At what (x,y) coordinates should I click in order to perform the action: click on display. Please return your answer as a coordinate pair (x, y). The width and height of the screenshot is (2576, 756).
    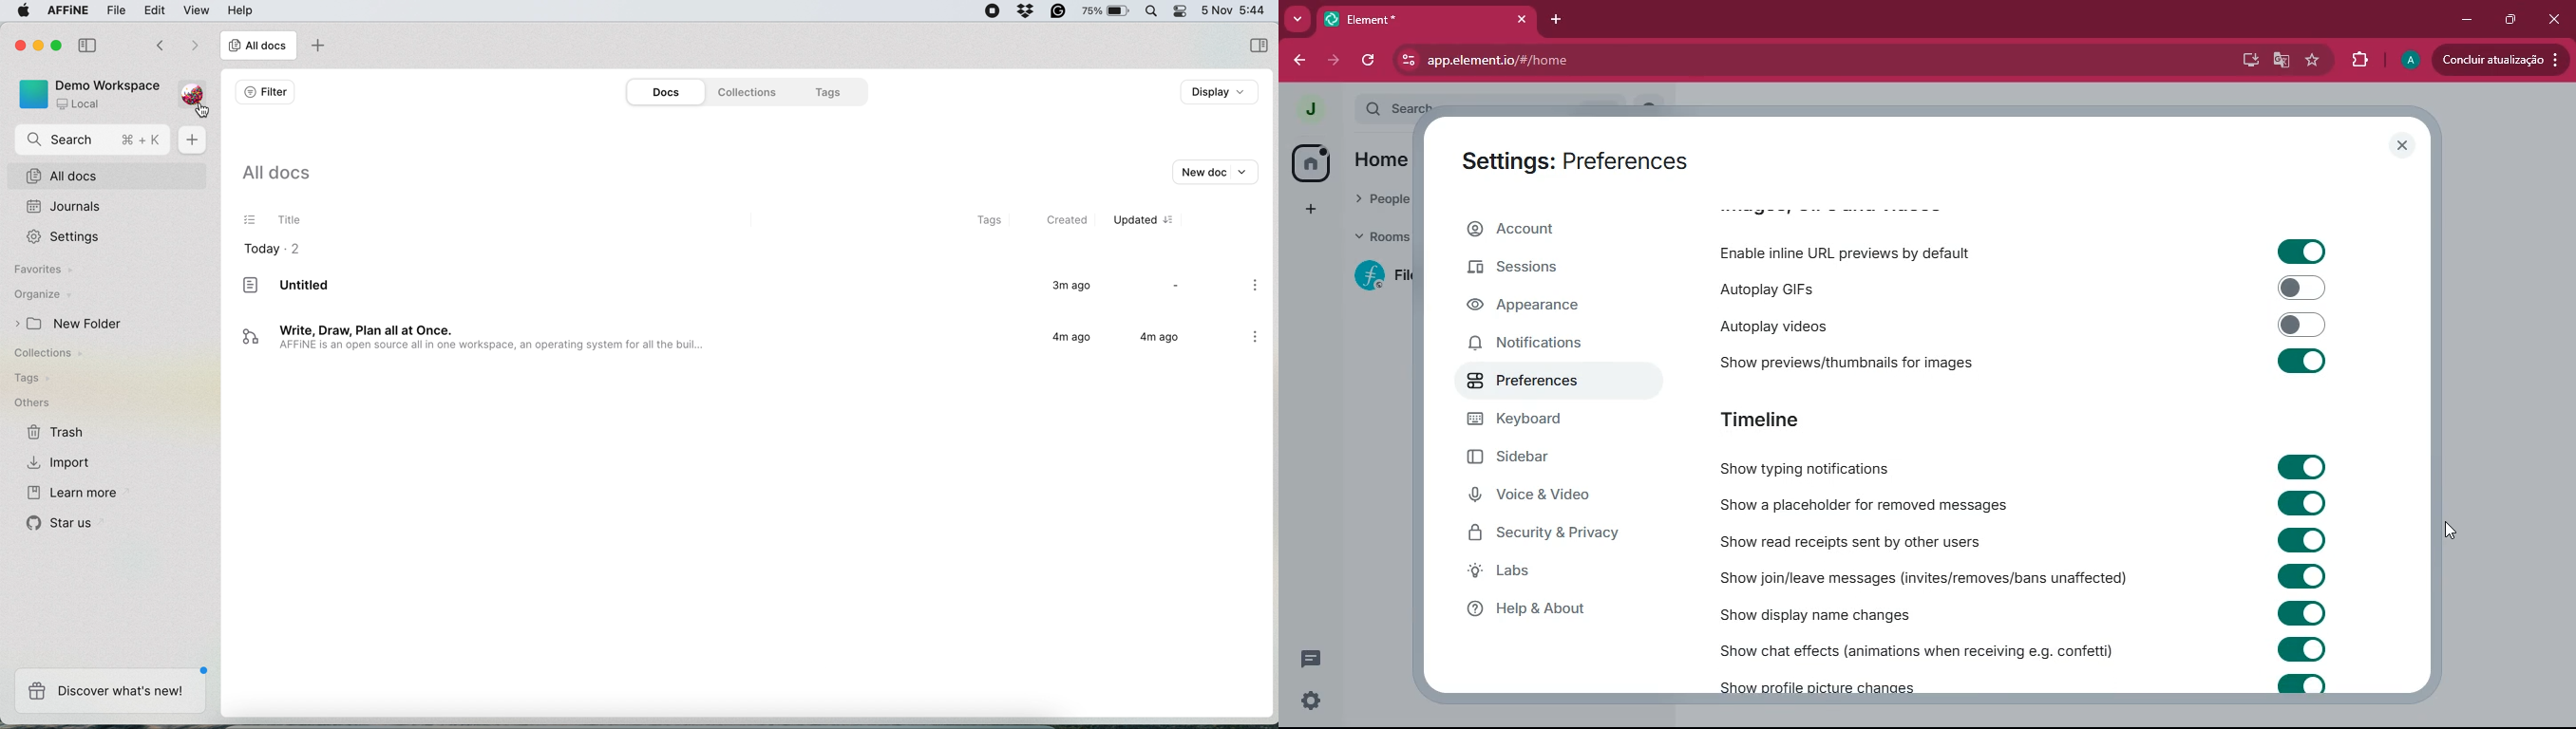
    Looking at the image, I should click on (1224, 93).